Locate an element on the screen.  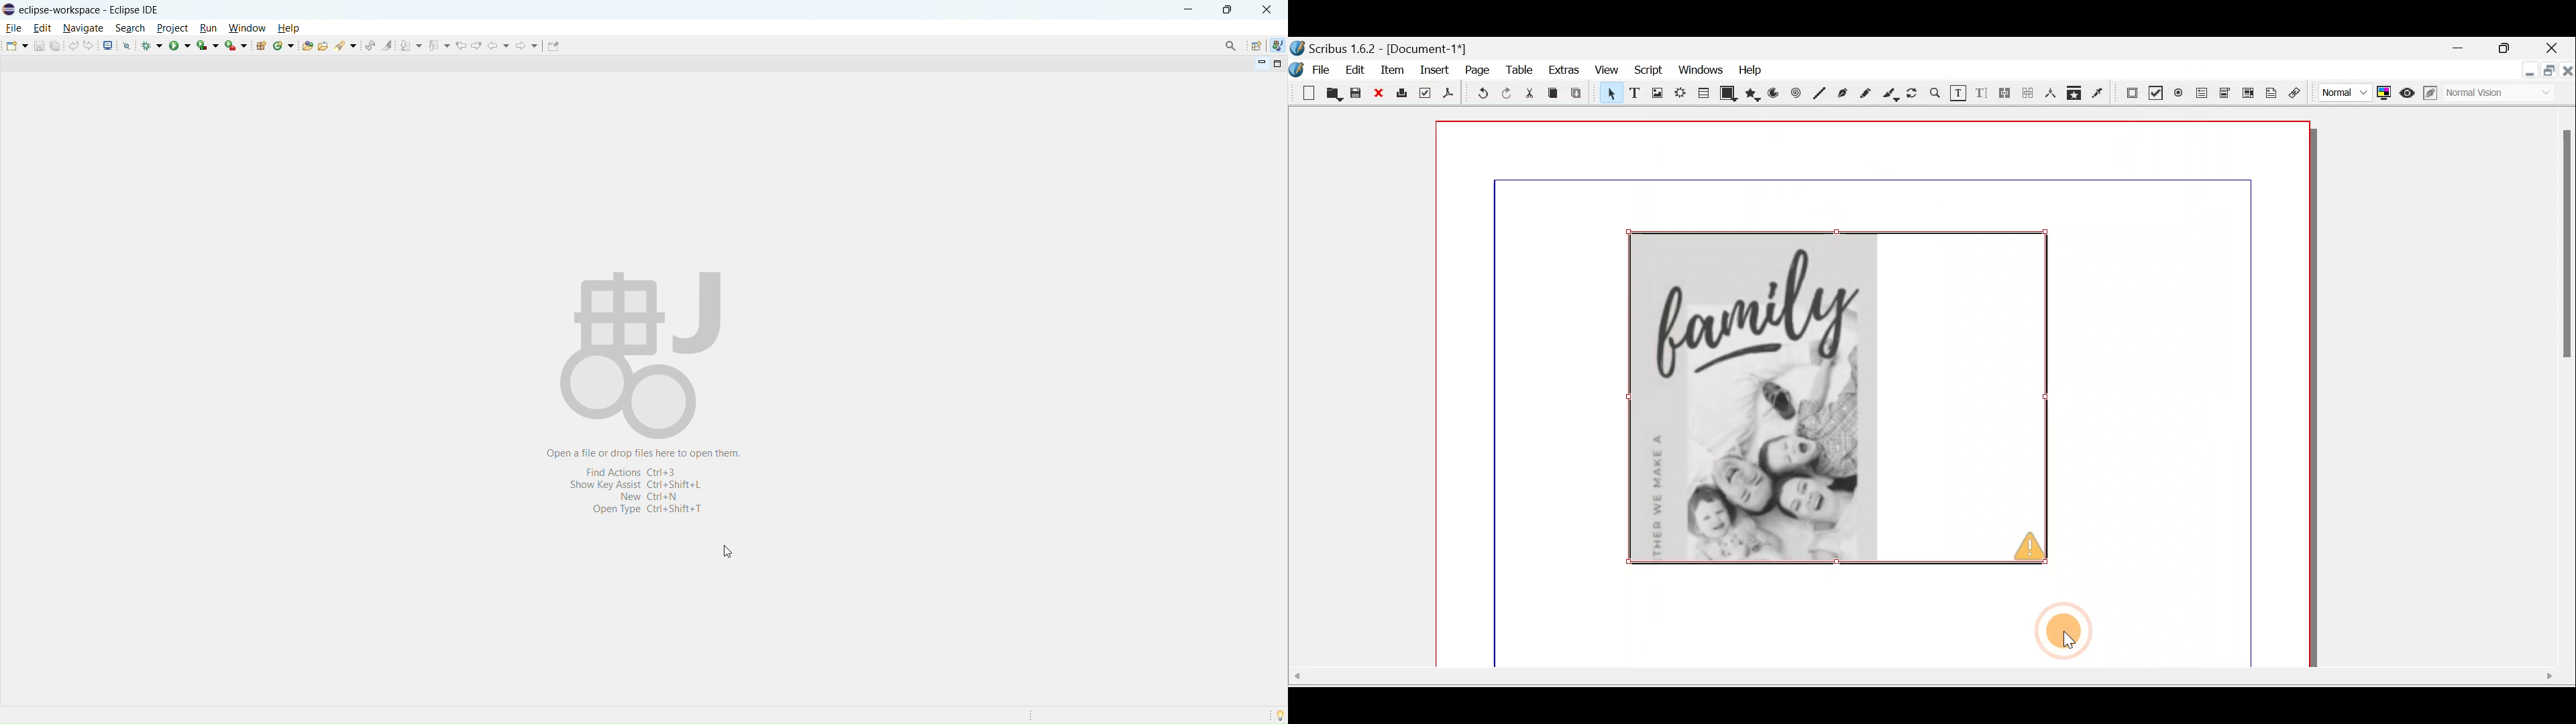
PDF list box is located at coordinates (2247, 96).